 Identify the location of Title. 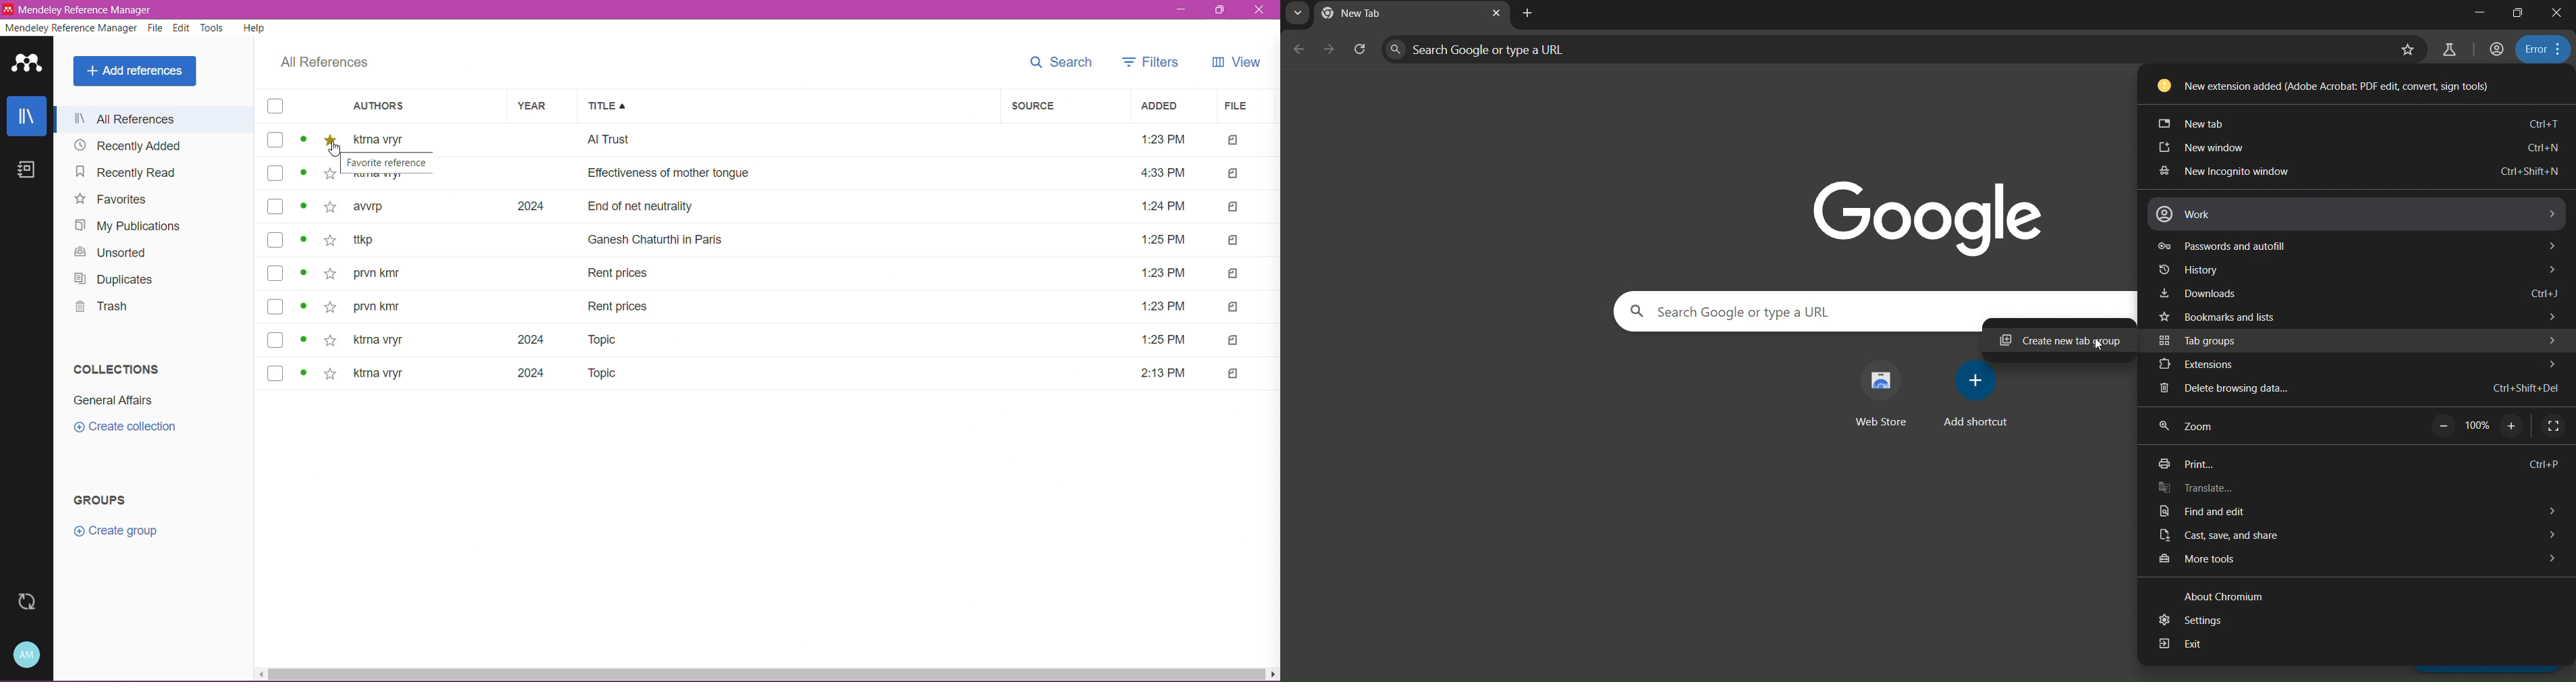
(790, 107).